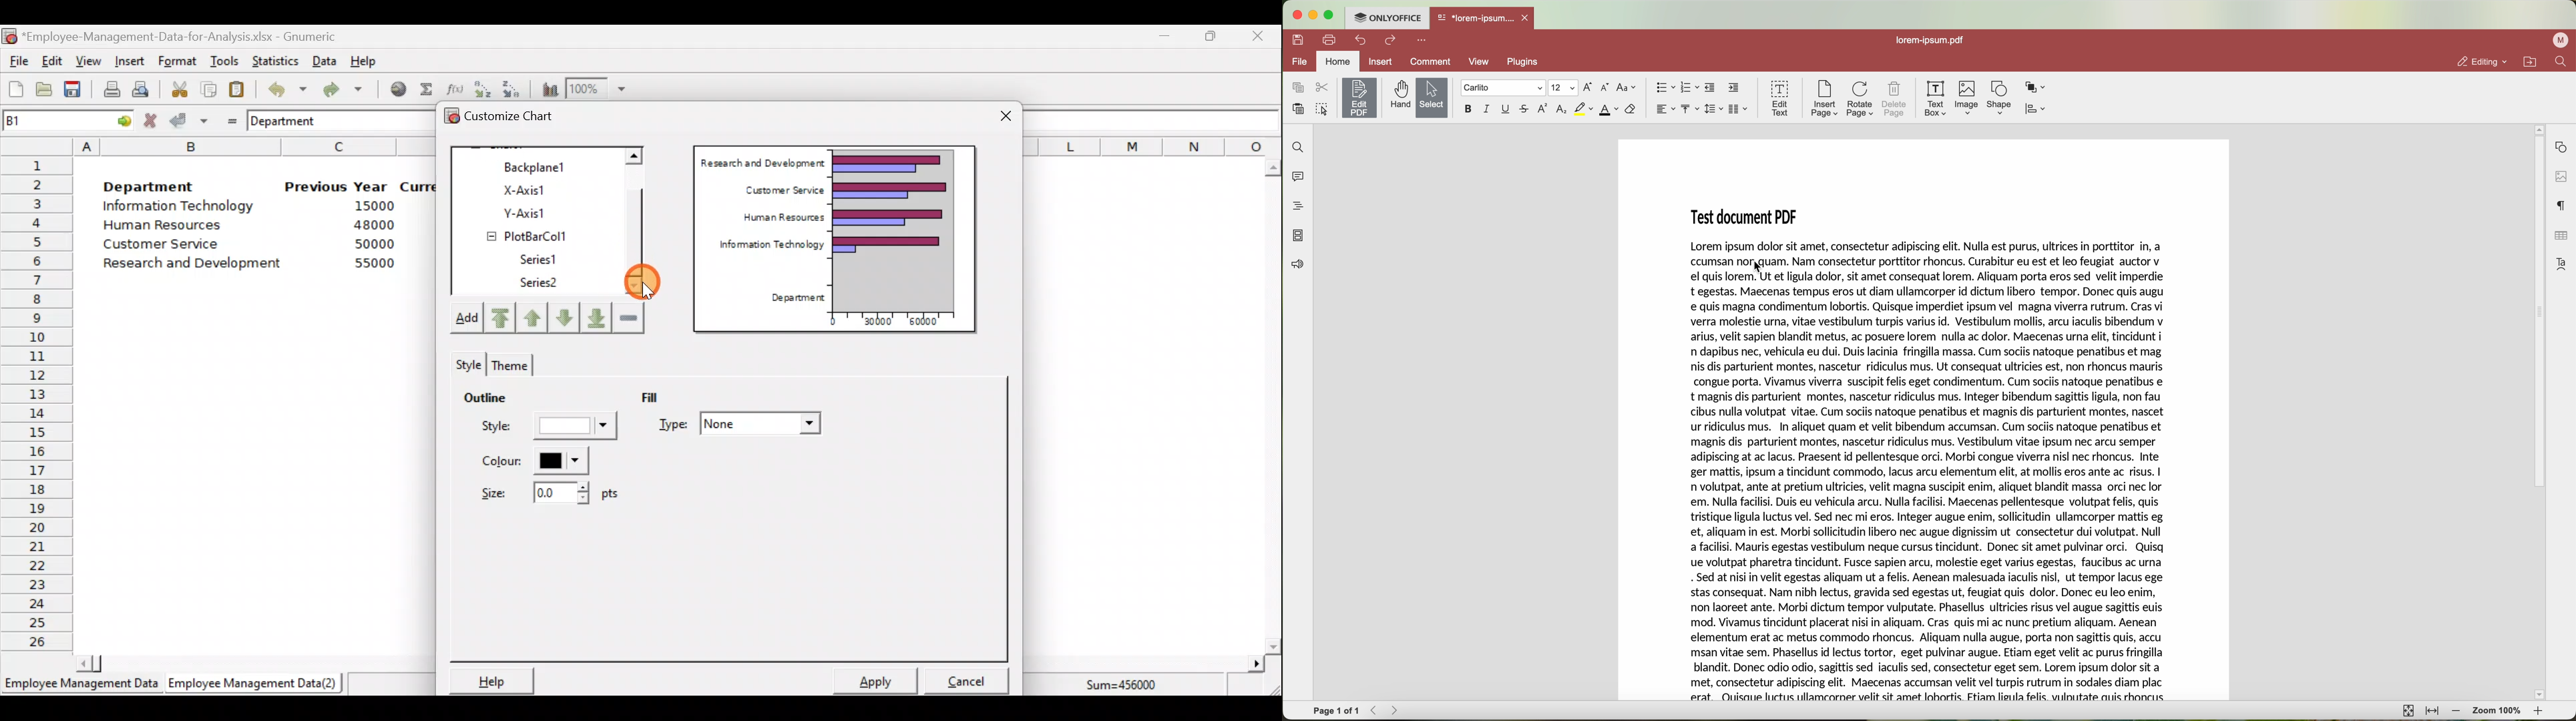 The height and width of the screenshot is (728, 2576). What do you see at coordinates (1896, 100) in the screenshot?
I see `delete page` at bounding box center [1896, 100].